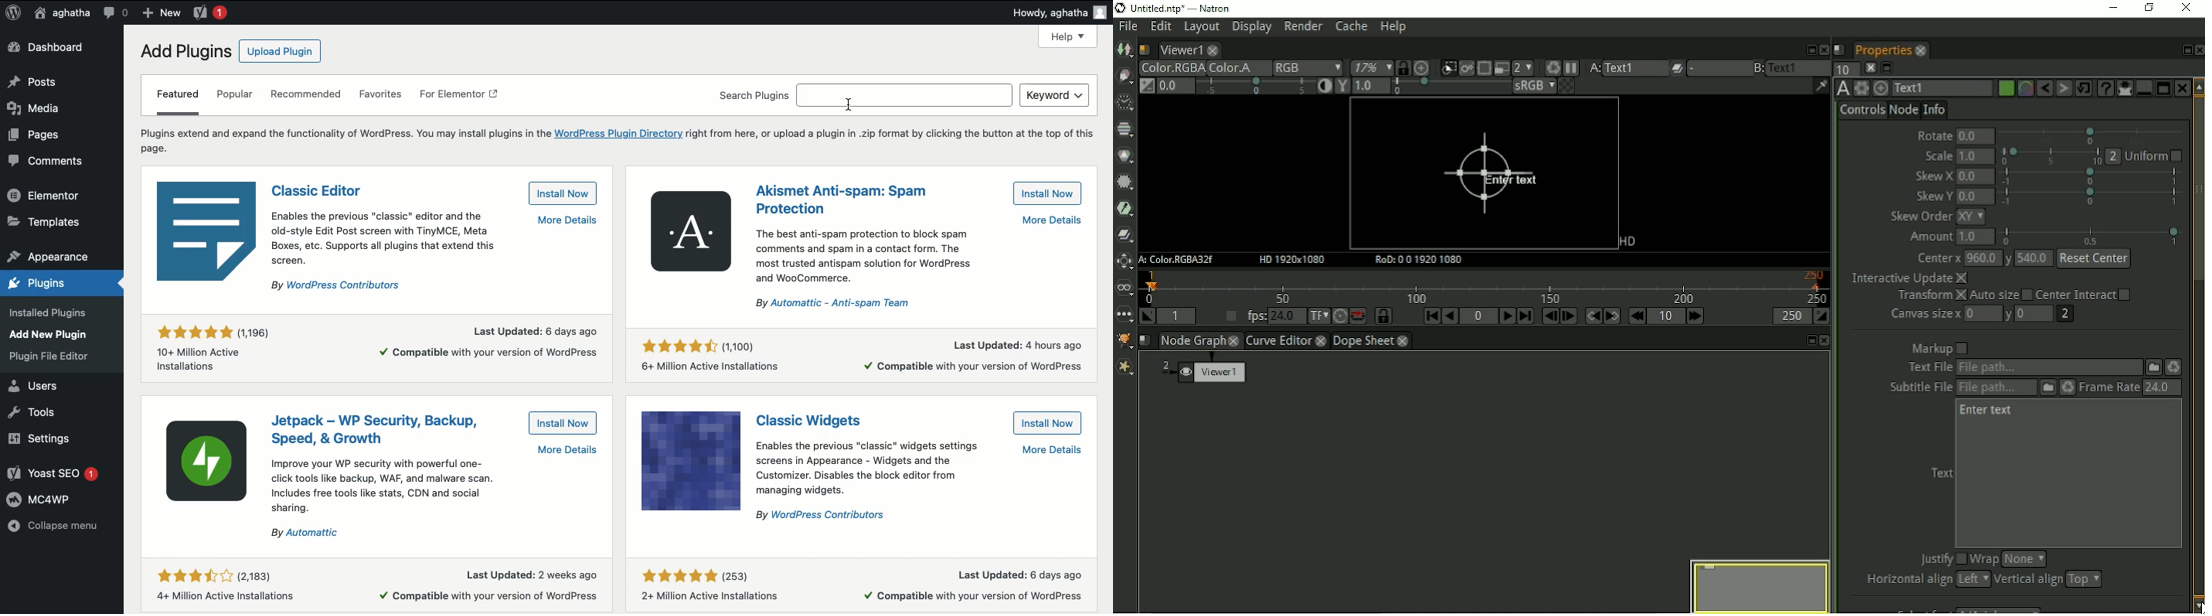 Image resolution: width=2212 pixels, height=616 pixels. Describe the element at coordinates (1228, 317) in the screenshot. I see `Set playback frame rate` at that location.